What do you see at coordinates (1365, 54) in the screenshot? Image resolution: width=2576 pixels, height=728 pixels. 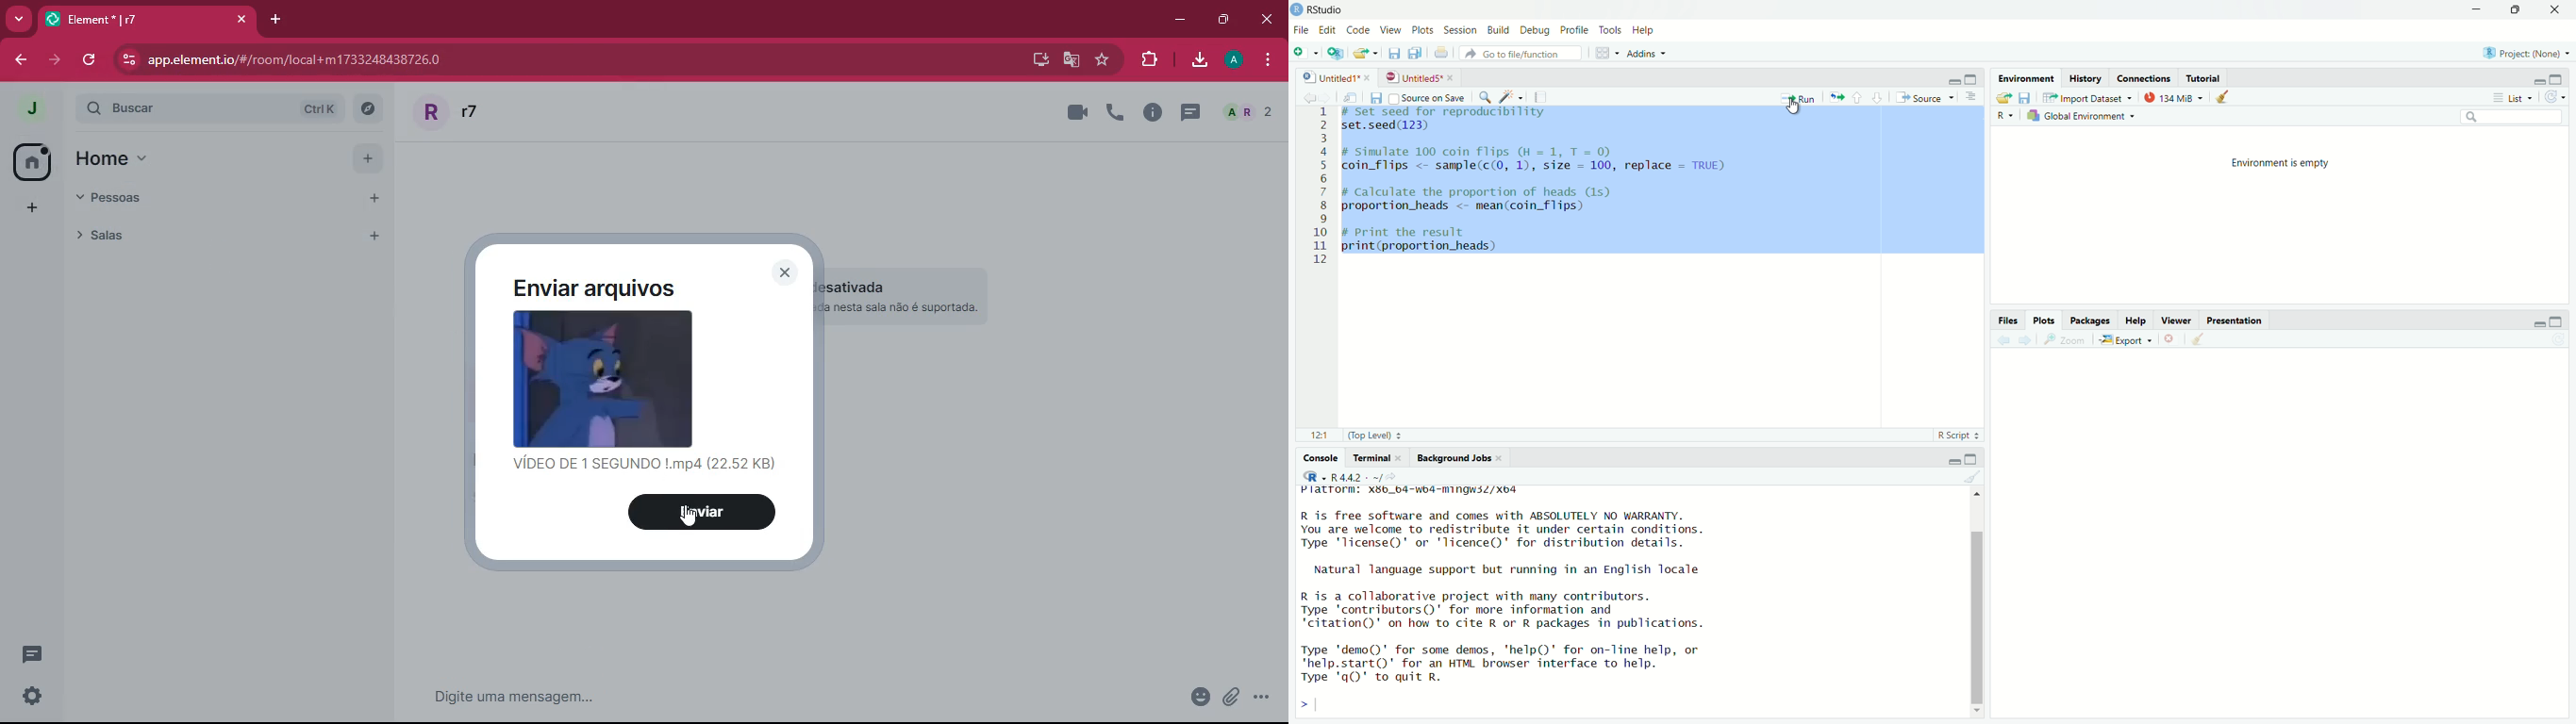 I see `open an existing file` at bounding box center [1365, 54].